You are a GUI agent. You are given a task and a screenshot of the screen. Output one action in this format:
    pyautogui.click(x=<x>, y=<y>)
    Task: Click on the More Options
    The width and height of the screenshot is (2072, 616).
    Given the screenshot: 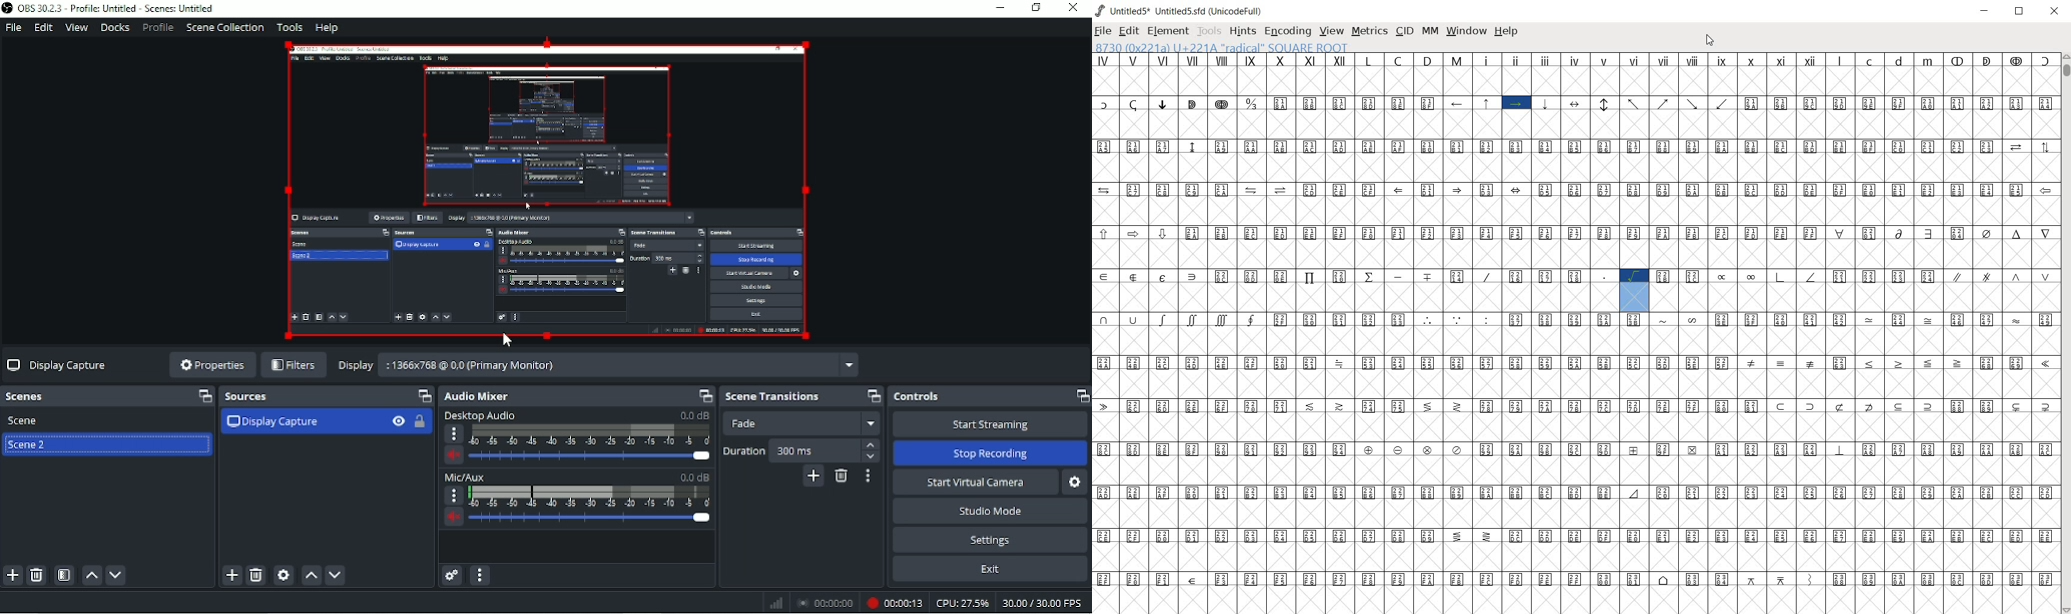 What is the action you would take?
    pyautogui.click(x=451, y=495)
    